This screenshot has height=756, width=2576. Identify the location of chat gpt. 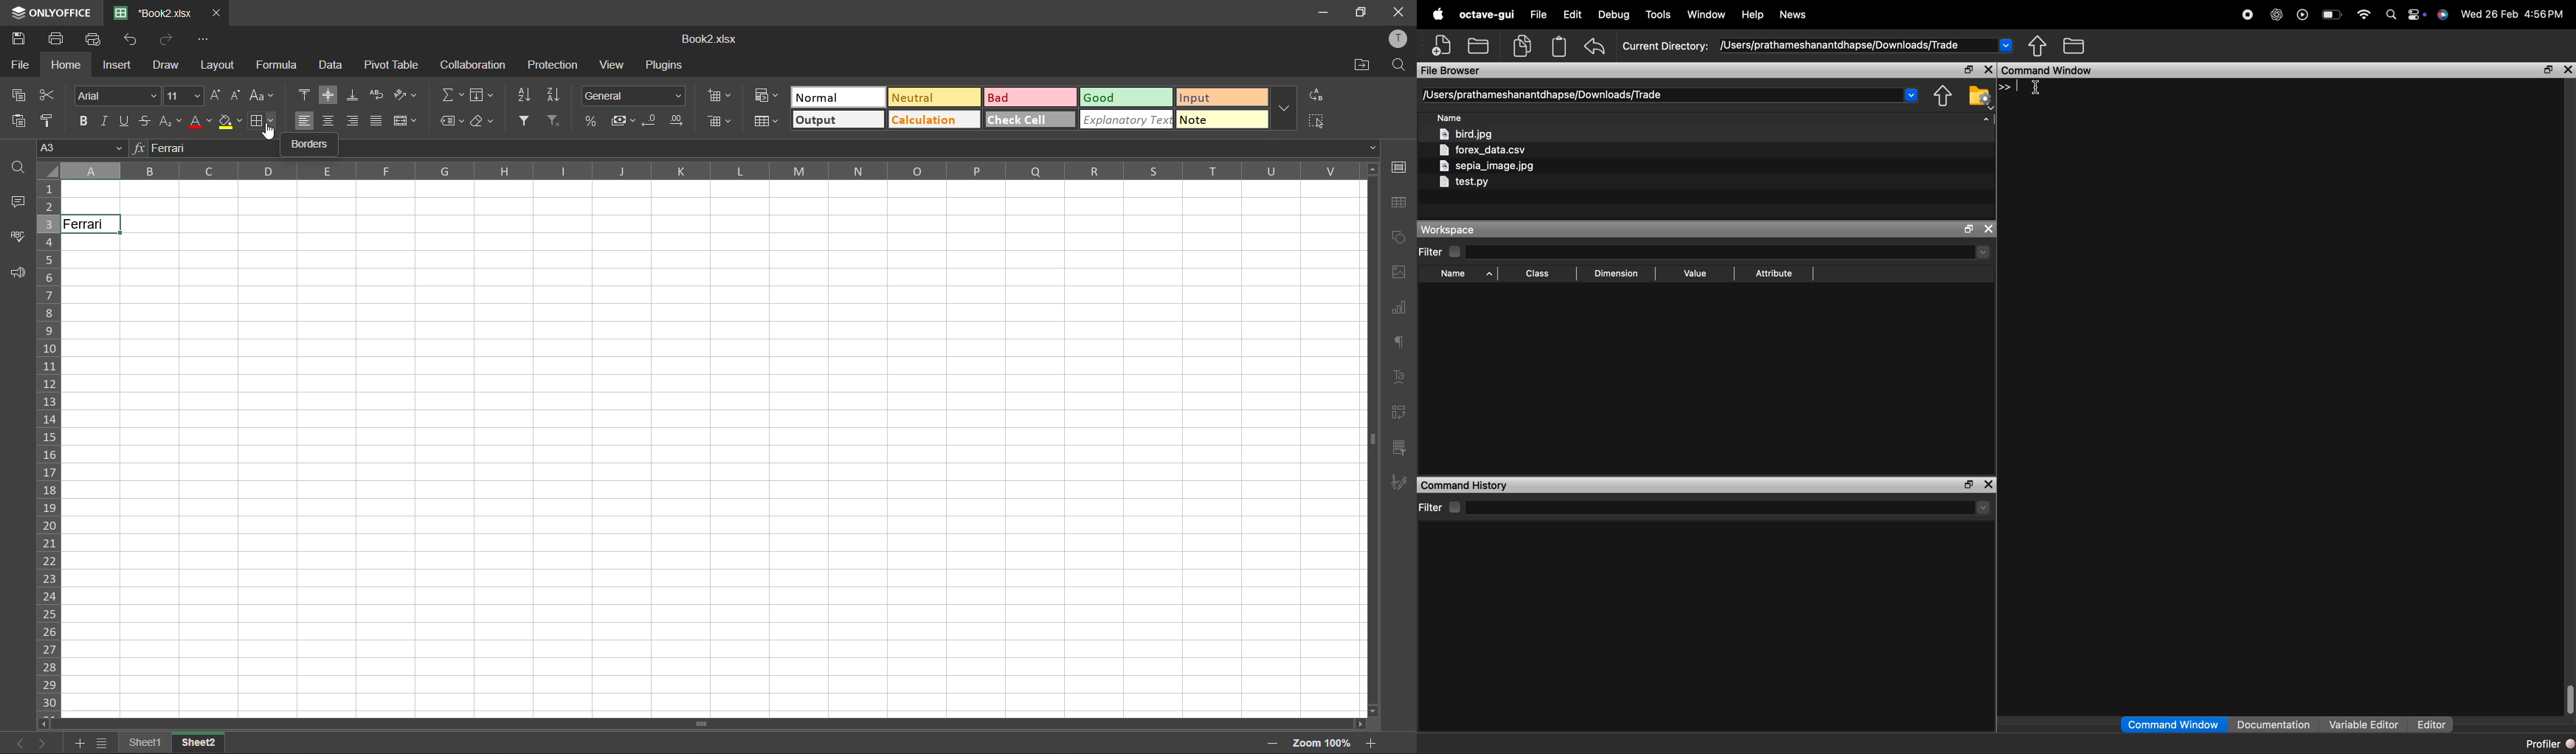
(2278, 14).